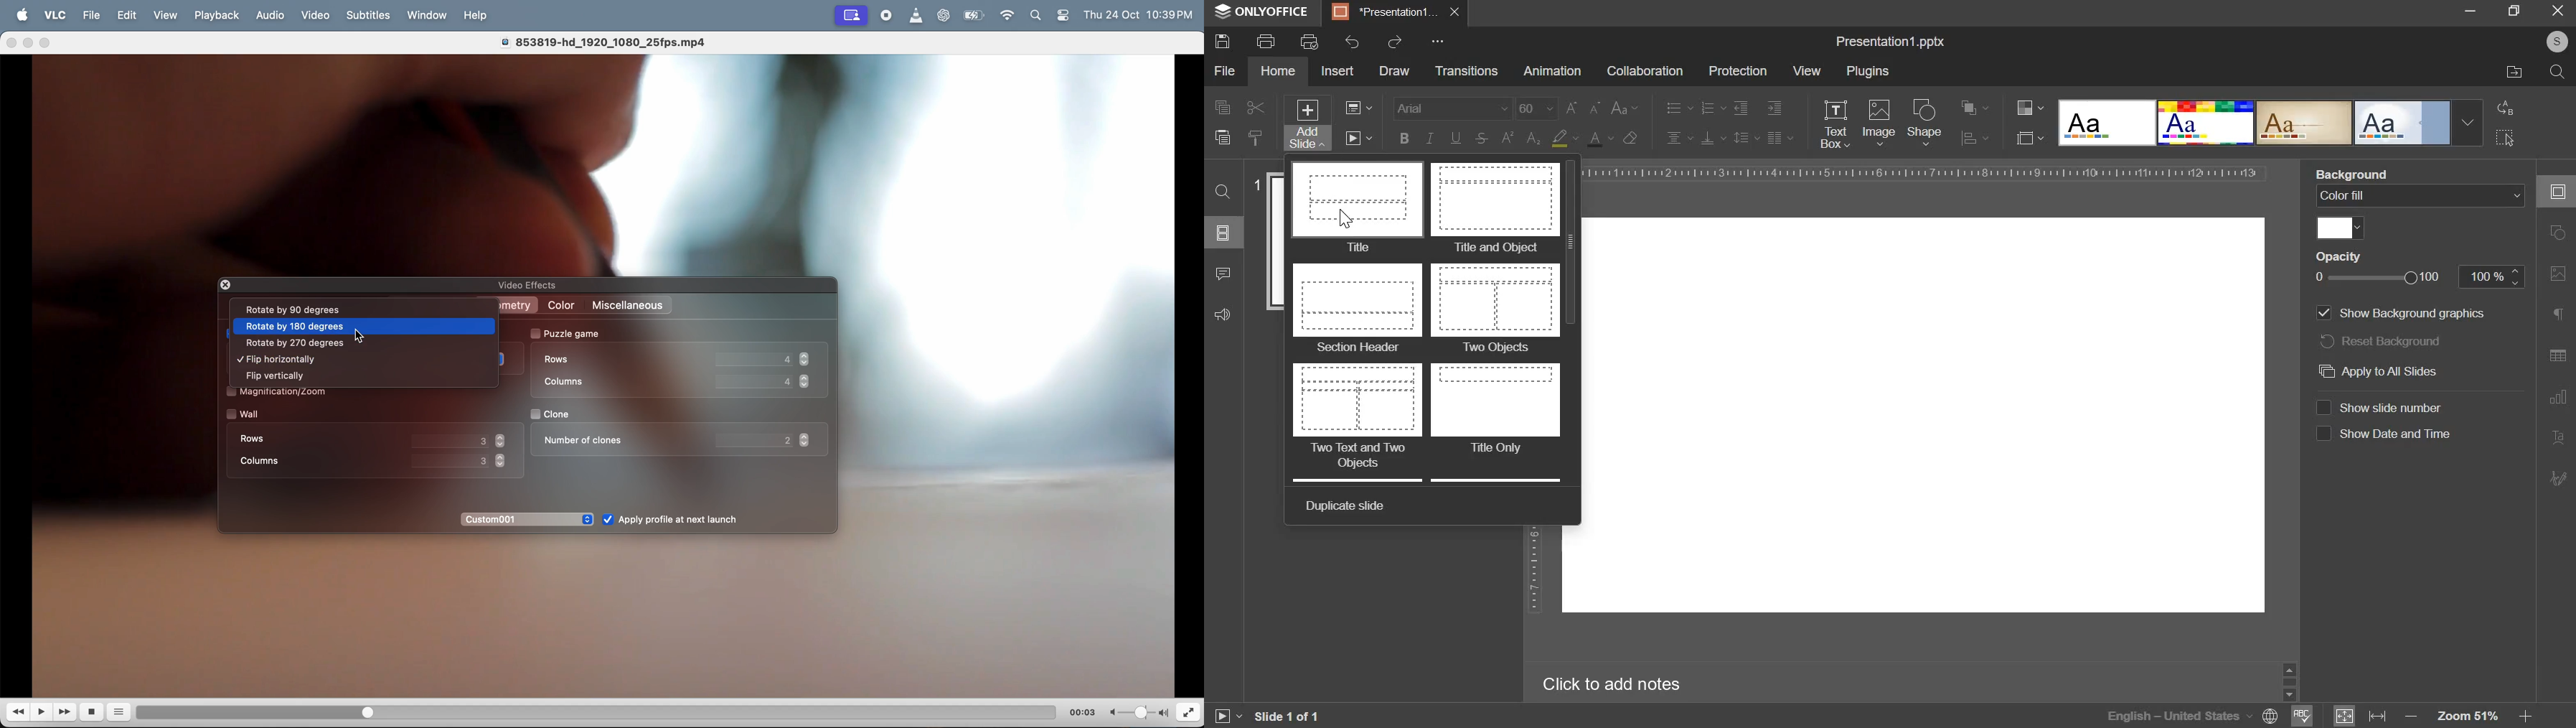 Image resolution: width=2576 pixels, height=728 pixels. Describe the element at coordinates (1393, 41) in the screenshot. I see `redo` at that location.